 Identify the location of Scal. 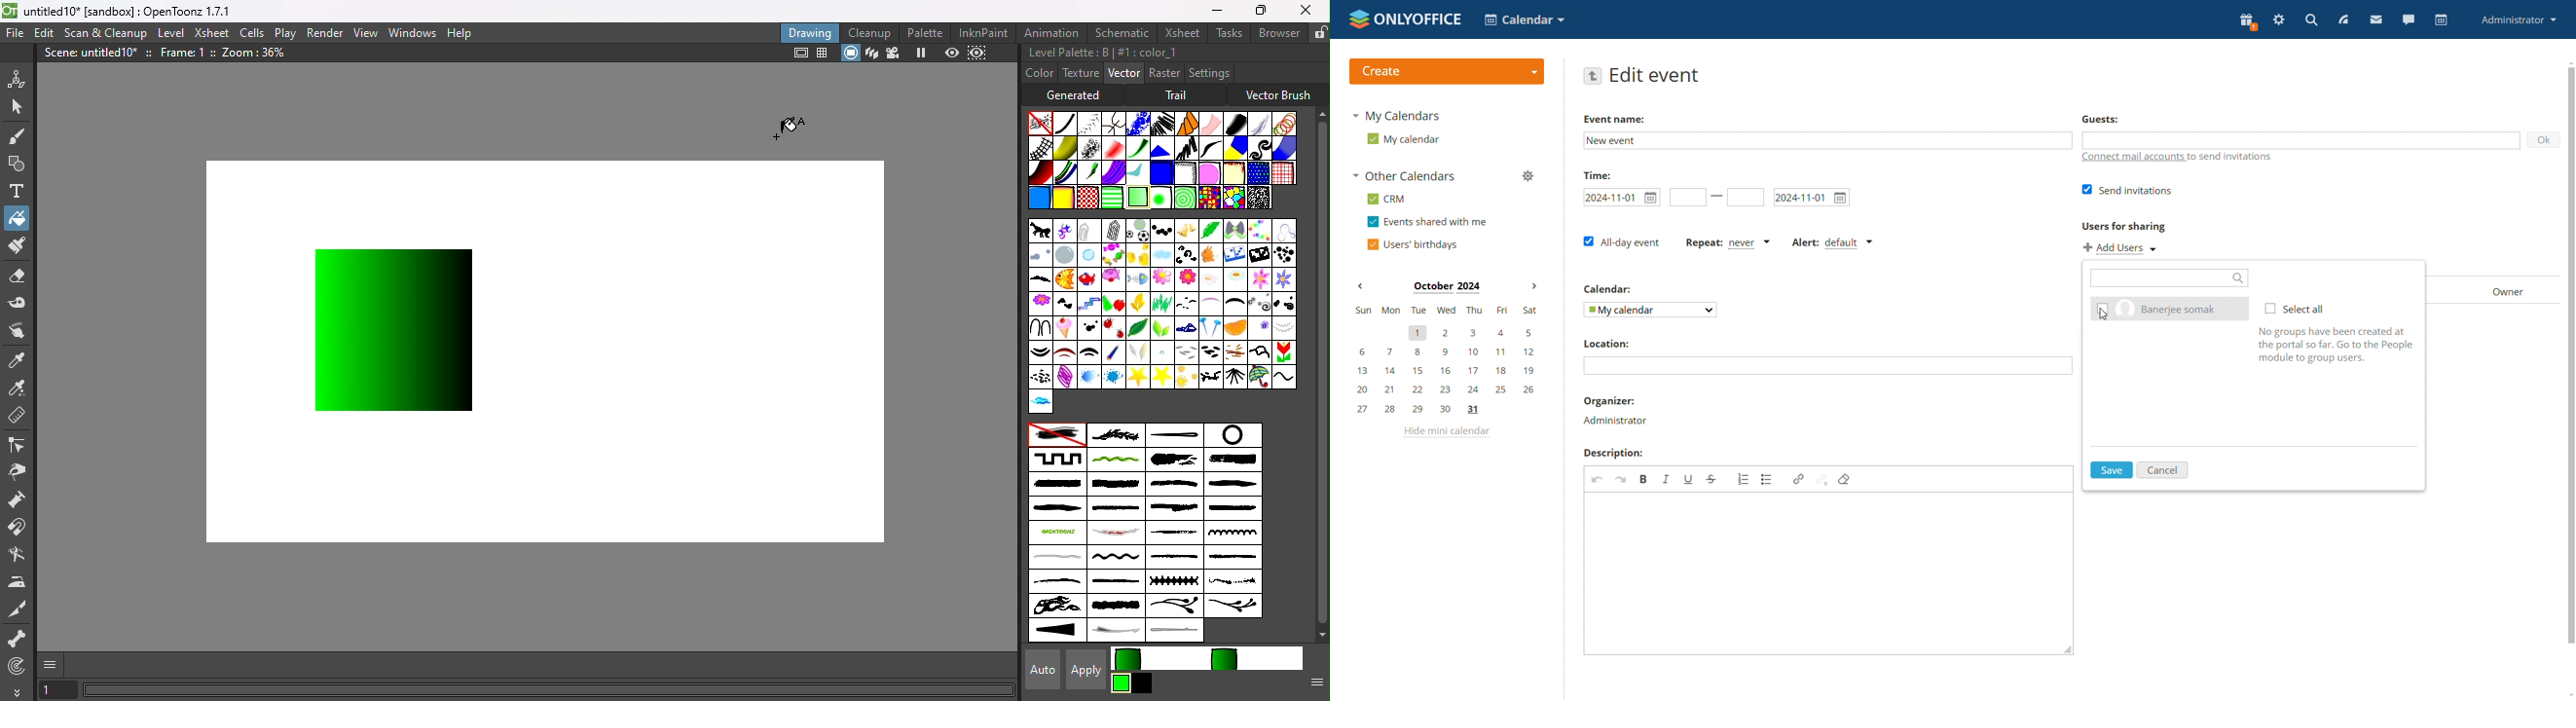
(1260, 350).